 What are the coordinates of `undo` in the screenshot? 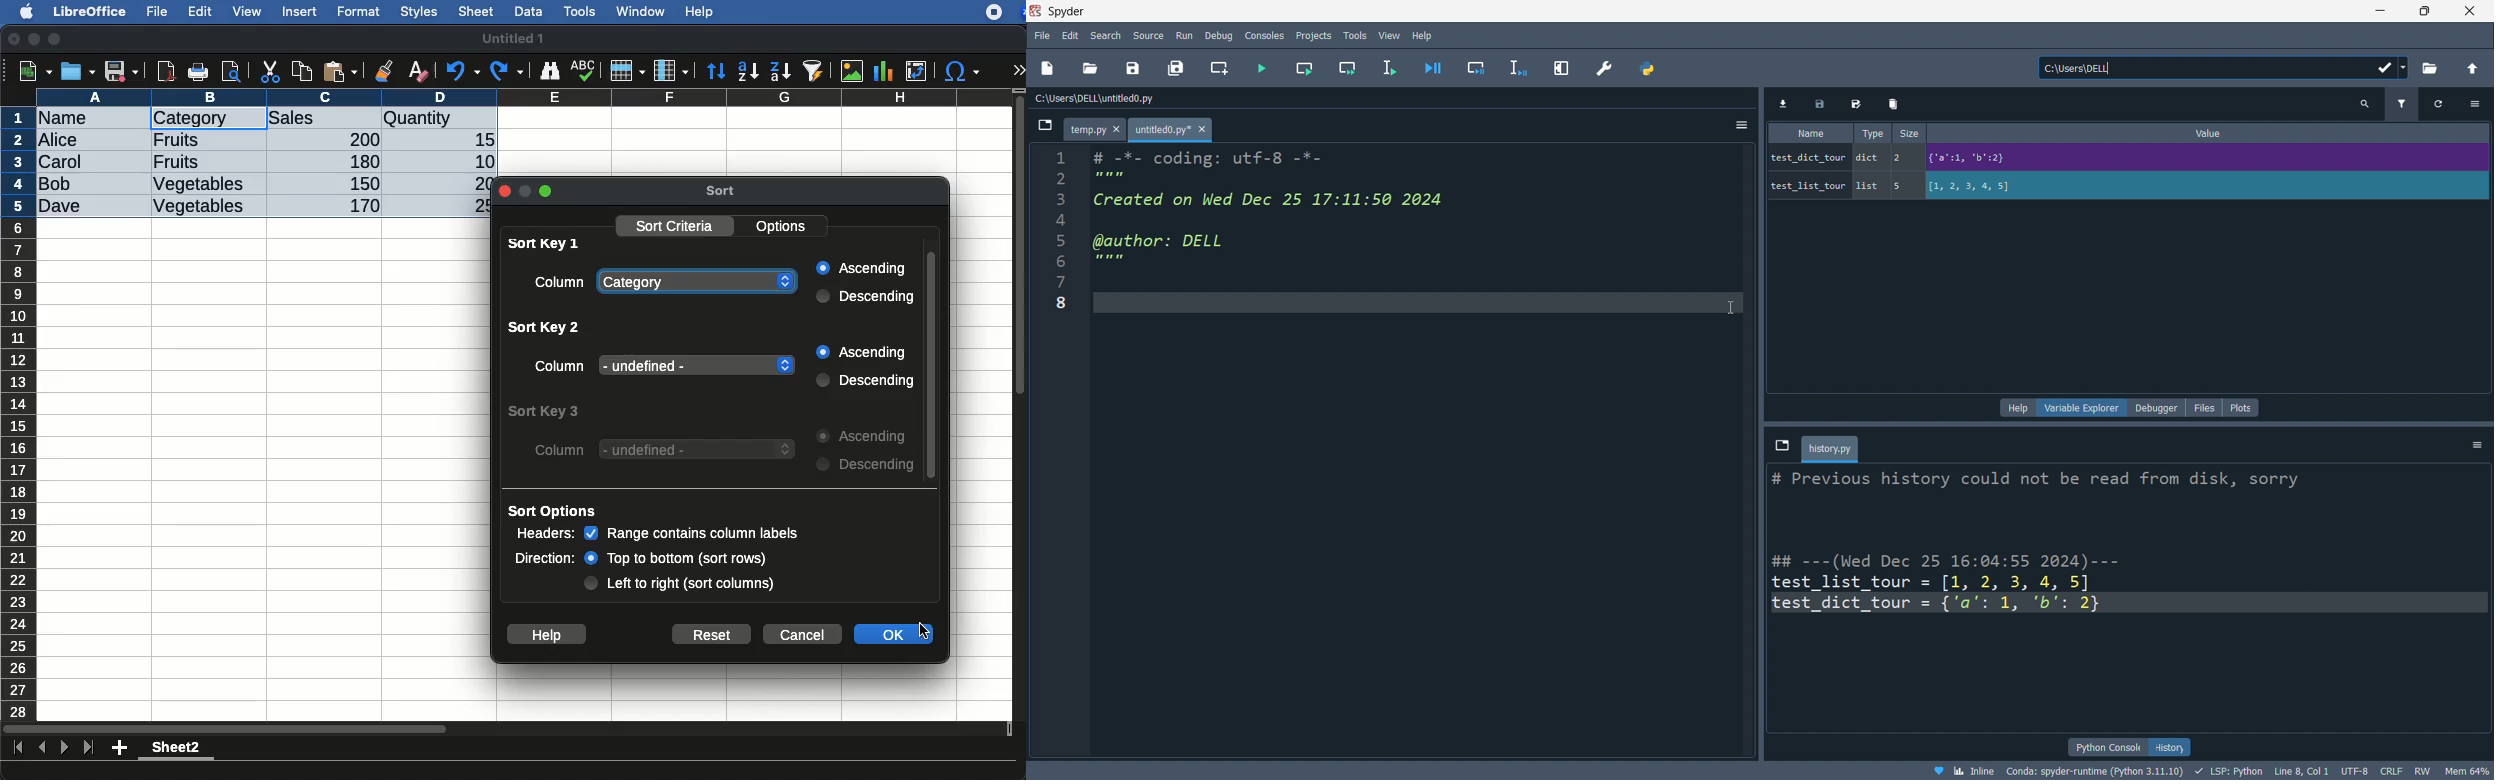 It's located at (463, 71).